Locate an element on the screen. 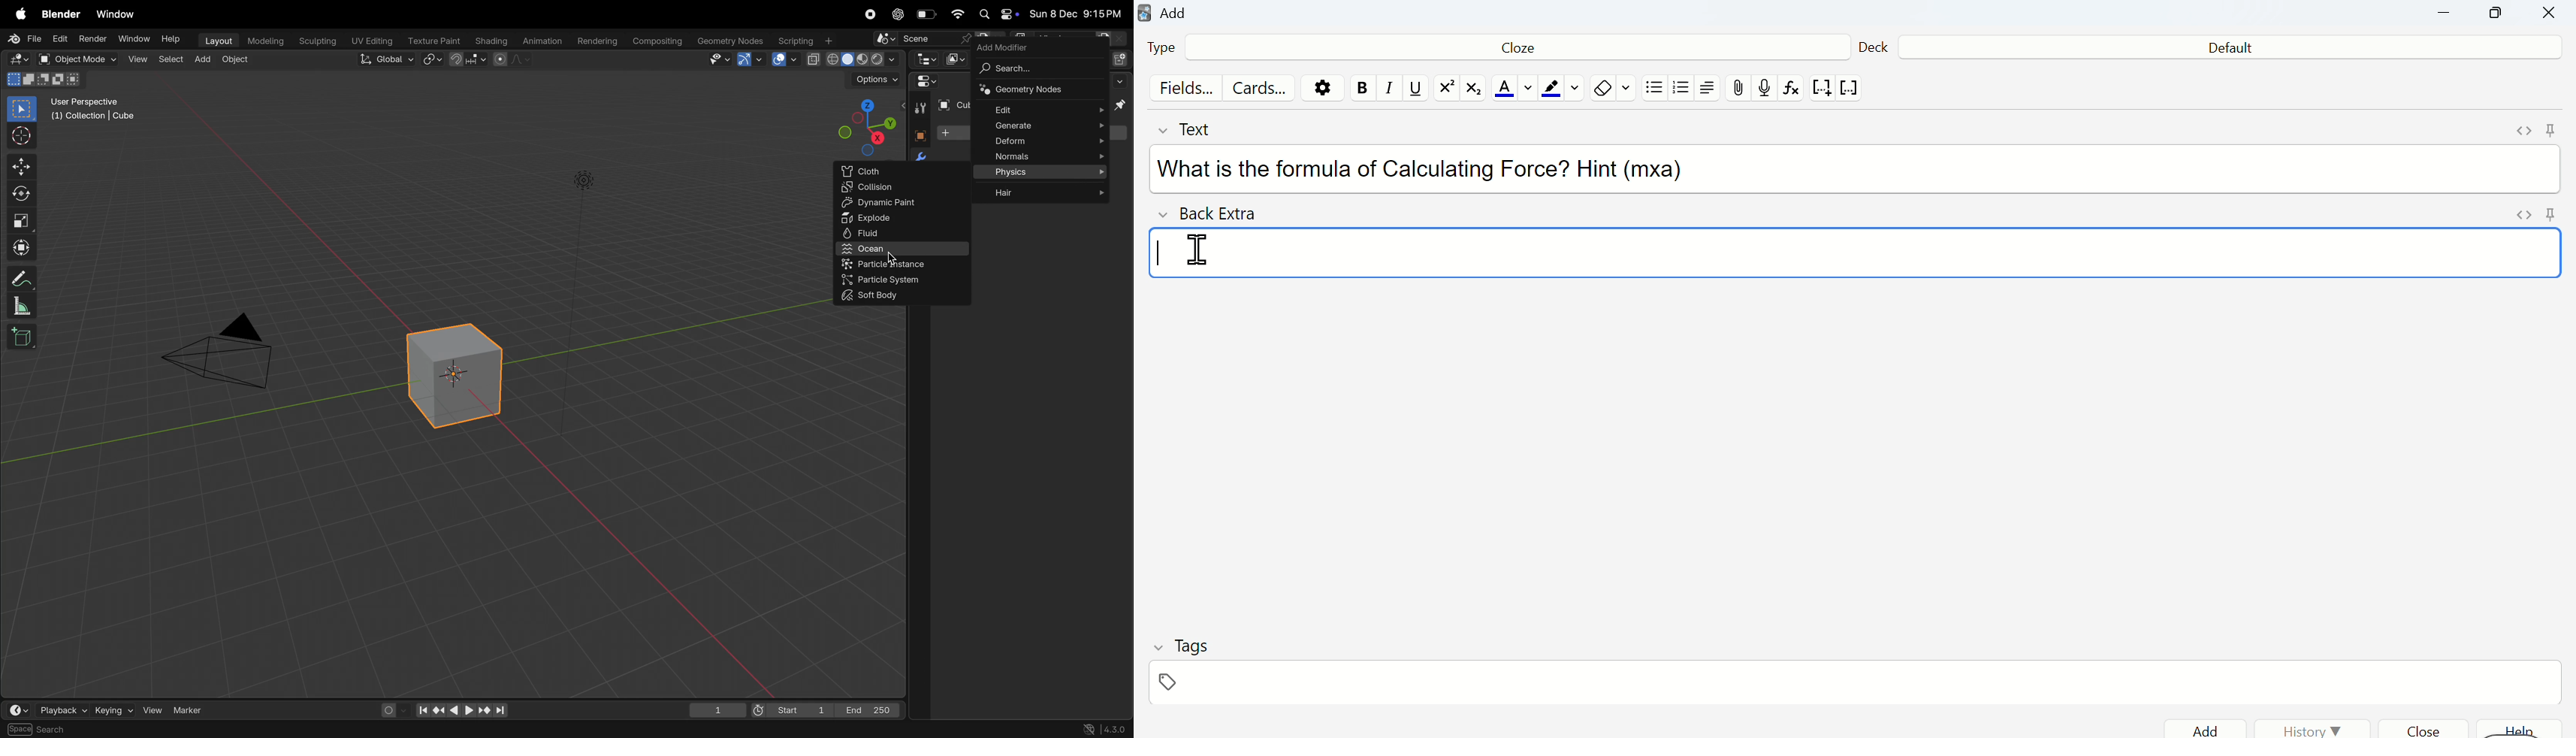 The image size is (2576, 756). search is located at coordinates (1036, 69).